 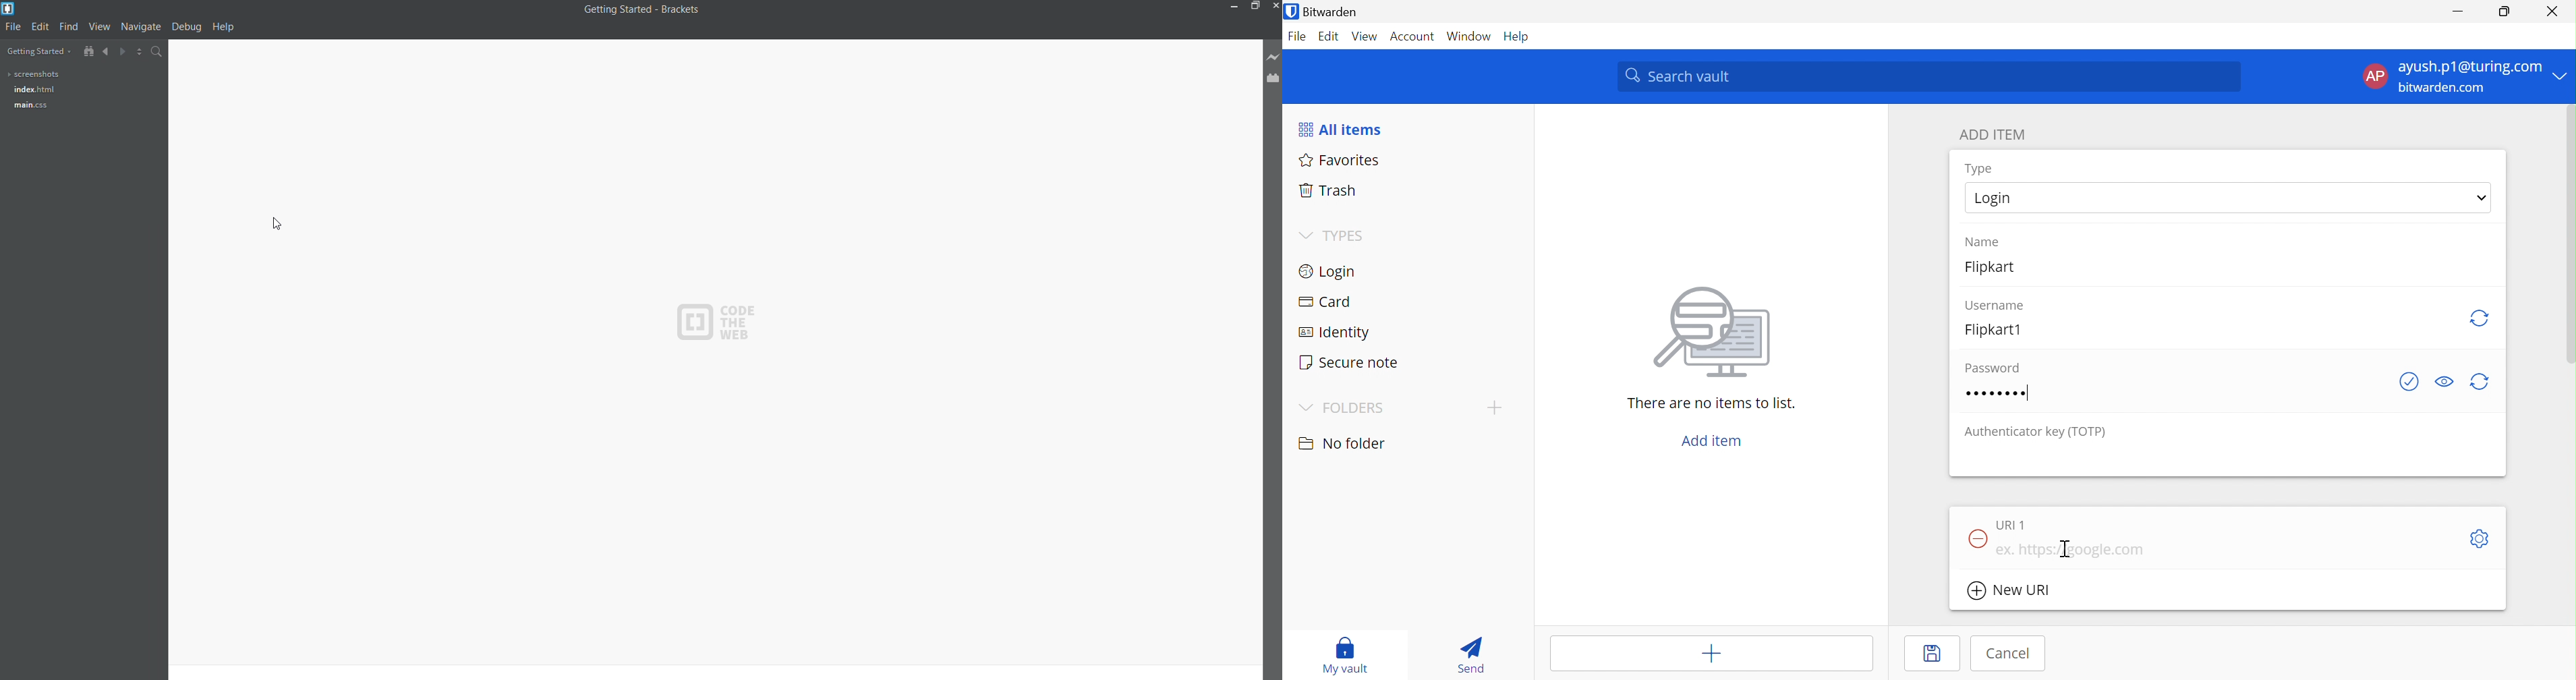 What do you see at coordinates (101, 51) in the screenshot?
I see `backward` at bounding box center [101, 51].